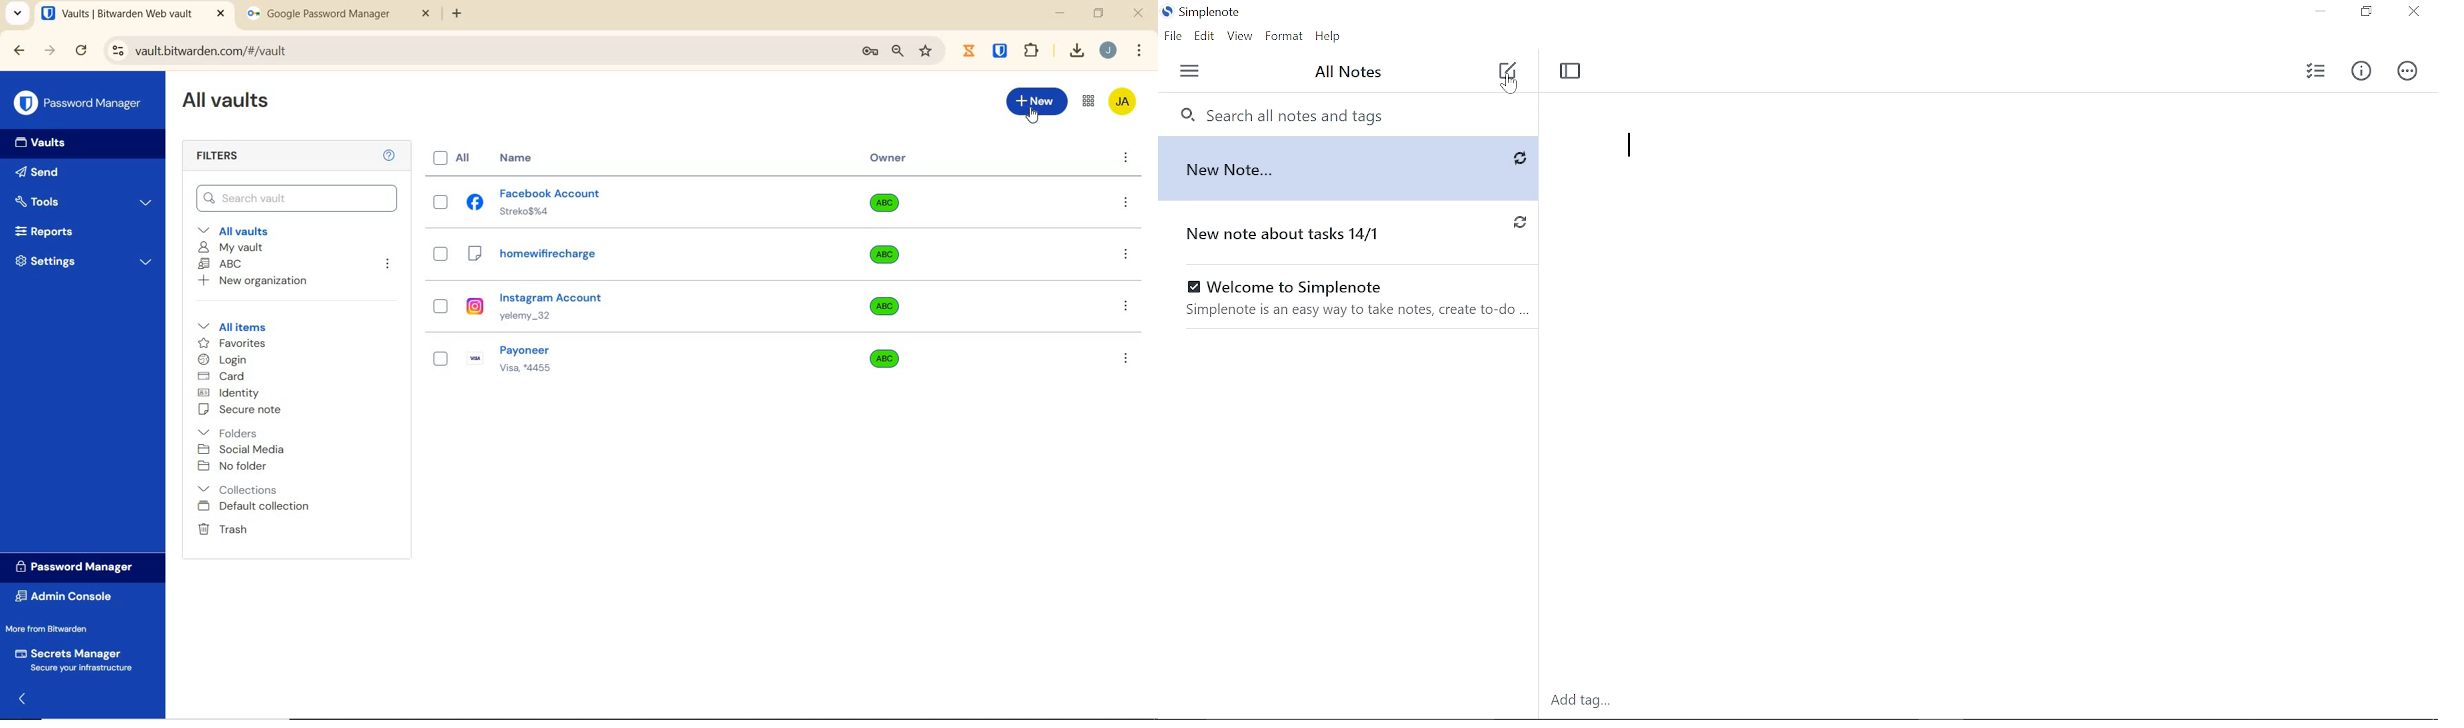 The width and height of the screenshot is (2464, 728). What do you see at coordinates (1511, 84) in the screenshot?
I see `Cursor` at bounding box center [1511, 84].